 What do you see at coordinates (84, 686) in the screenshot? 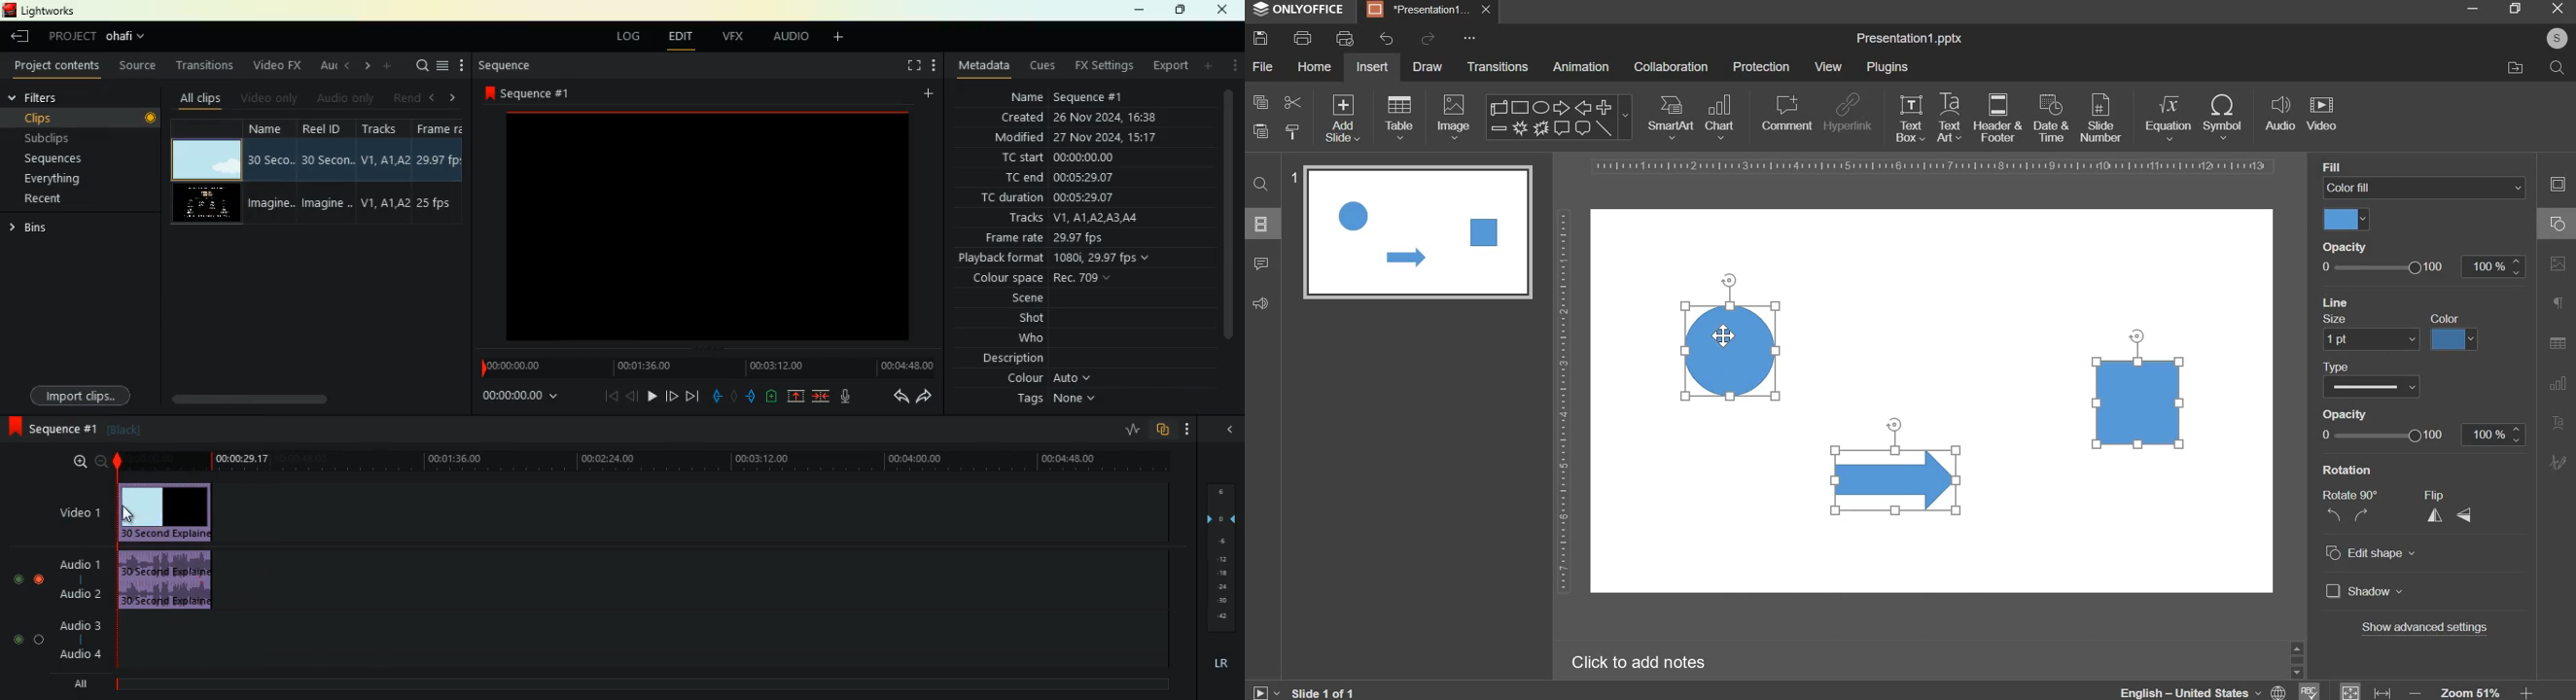
I see `all` at bounding box center [84, 686].